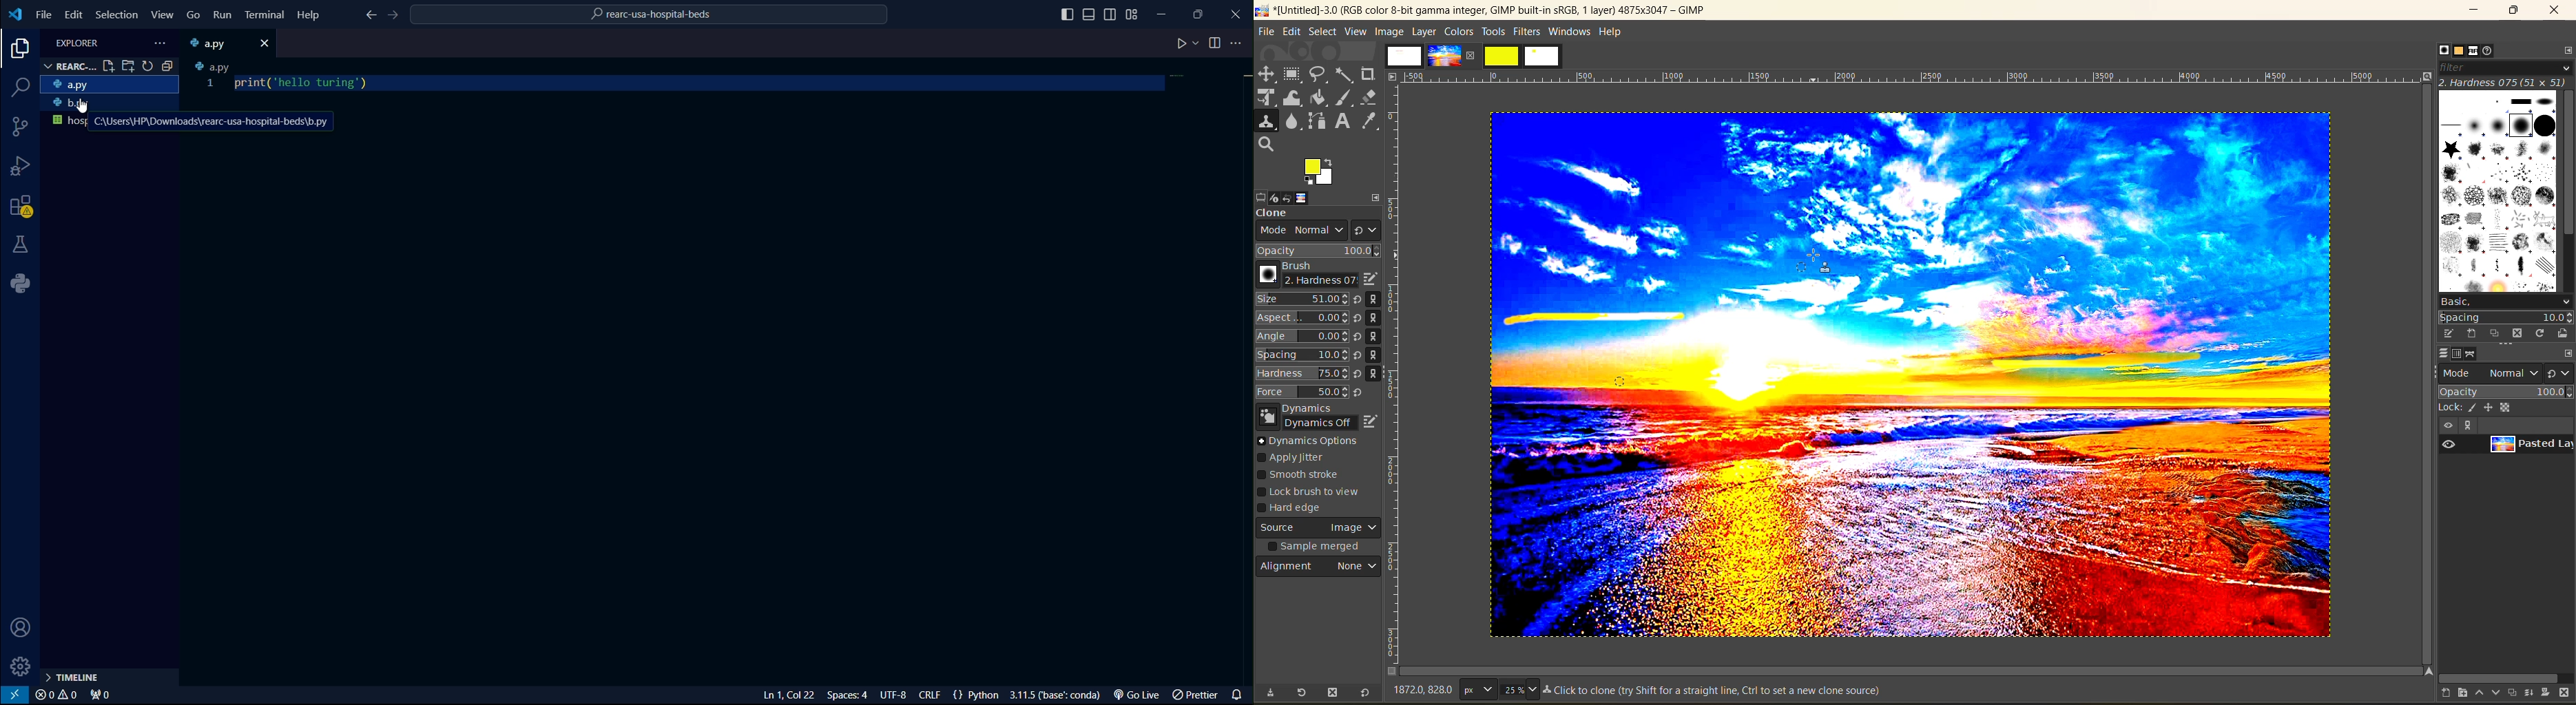  I want to click on help, so click(1614, 30).